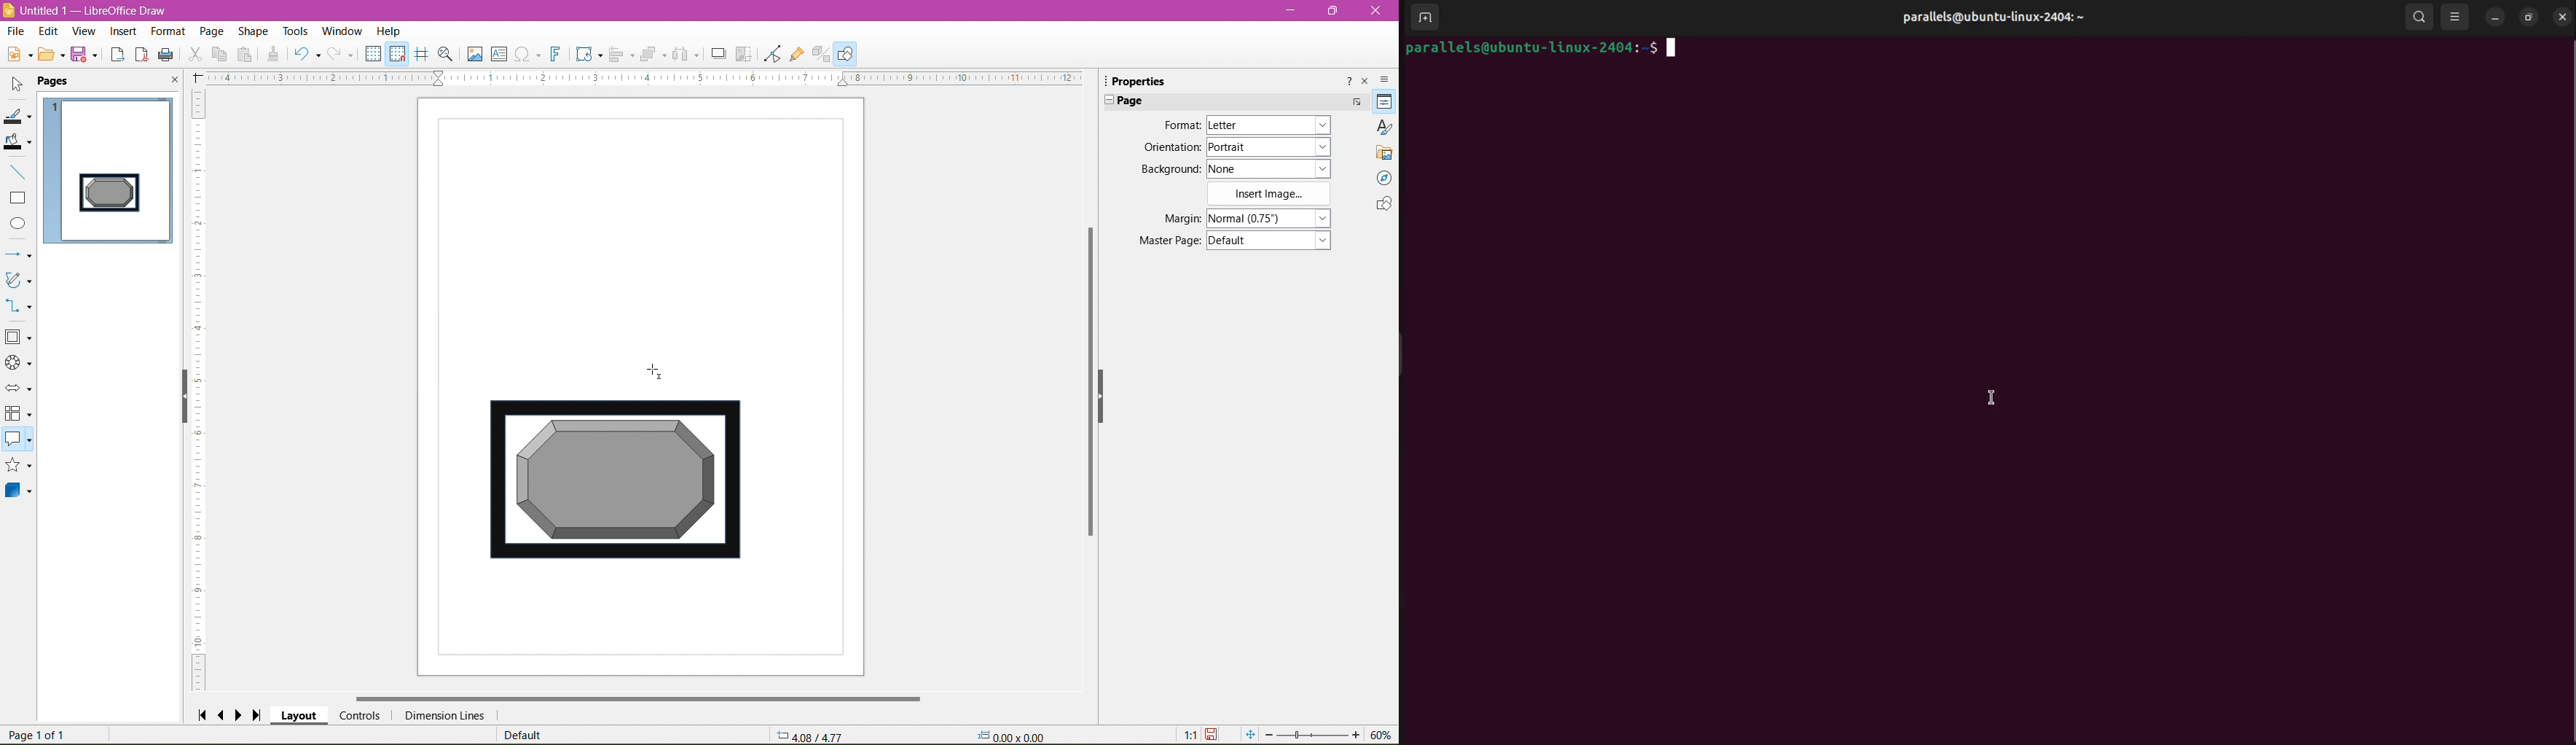  Describe the element at coordinates (18, 198) in the screenshot. I see `Rectangle` at that location.